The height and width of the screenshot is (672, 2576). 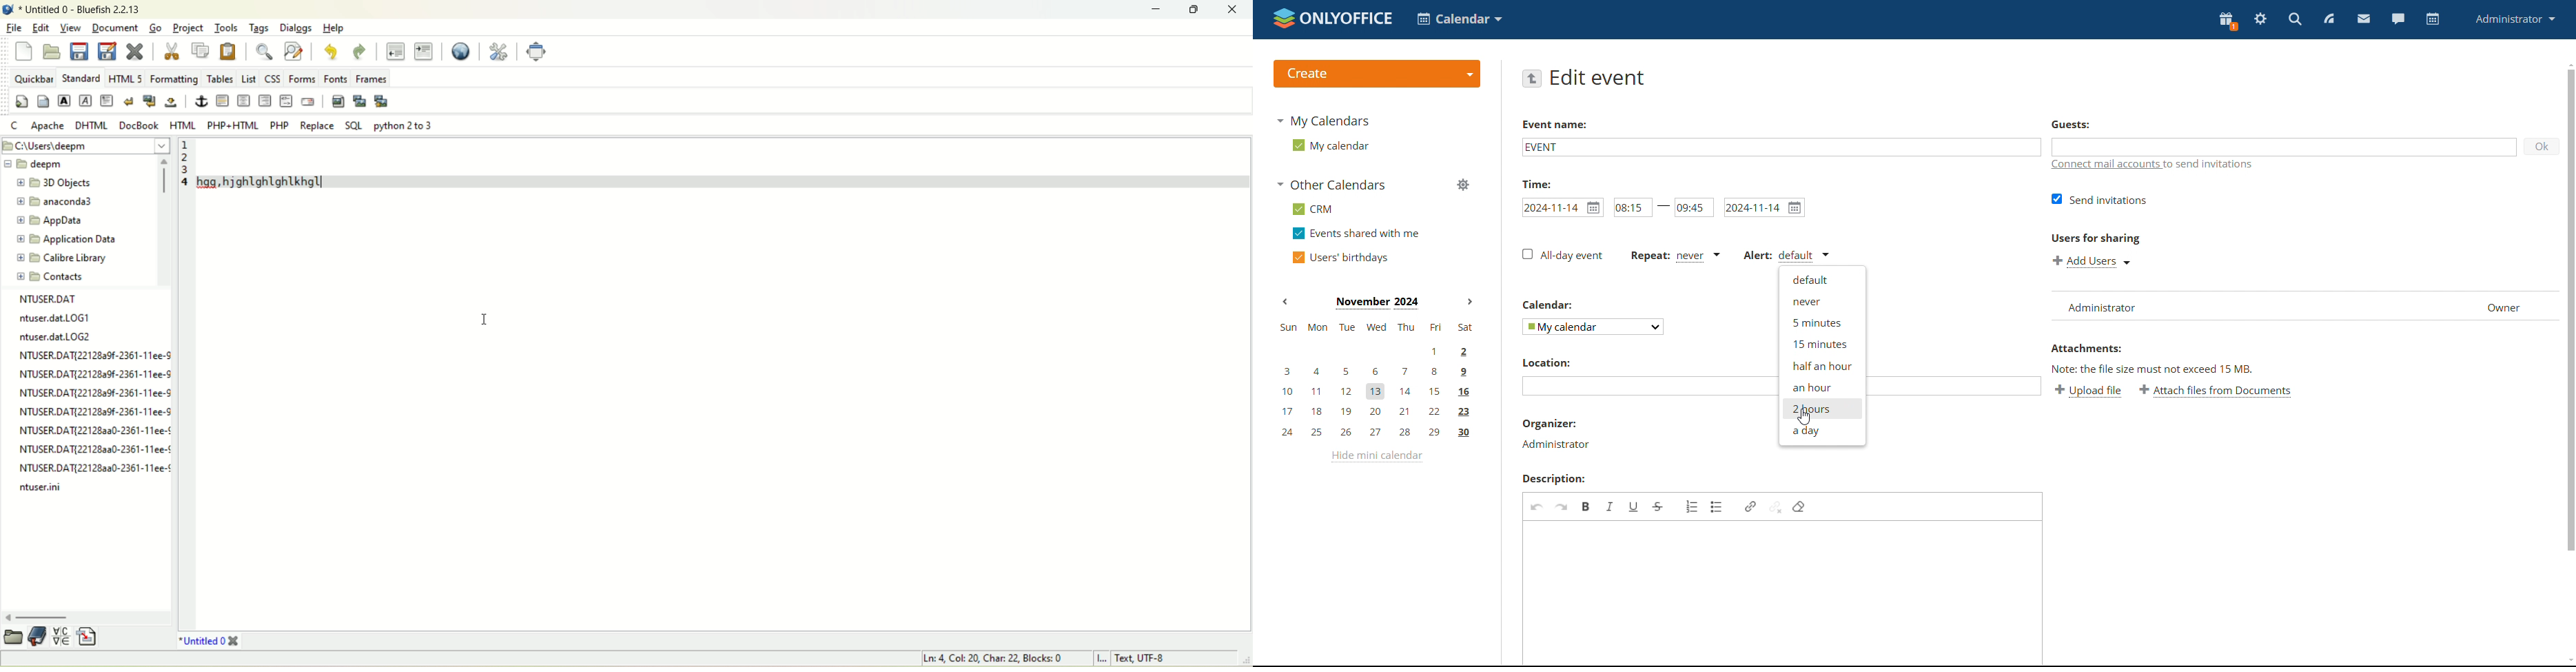 What do you see at coordinates (266, 100) in the screenshot?
I see `right justify` at bounding box center [266, 100].